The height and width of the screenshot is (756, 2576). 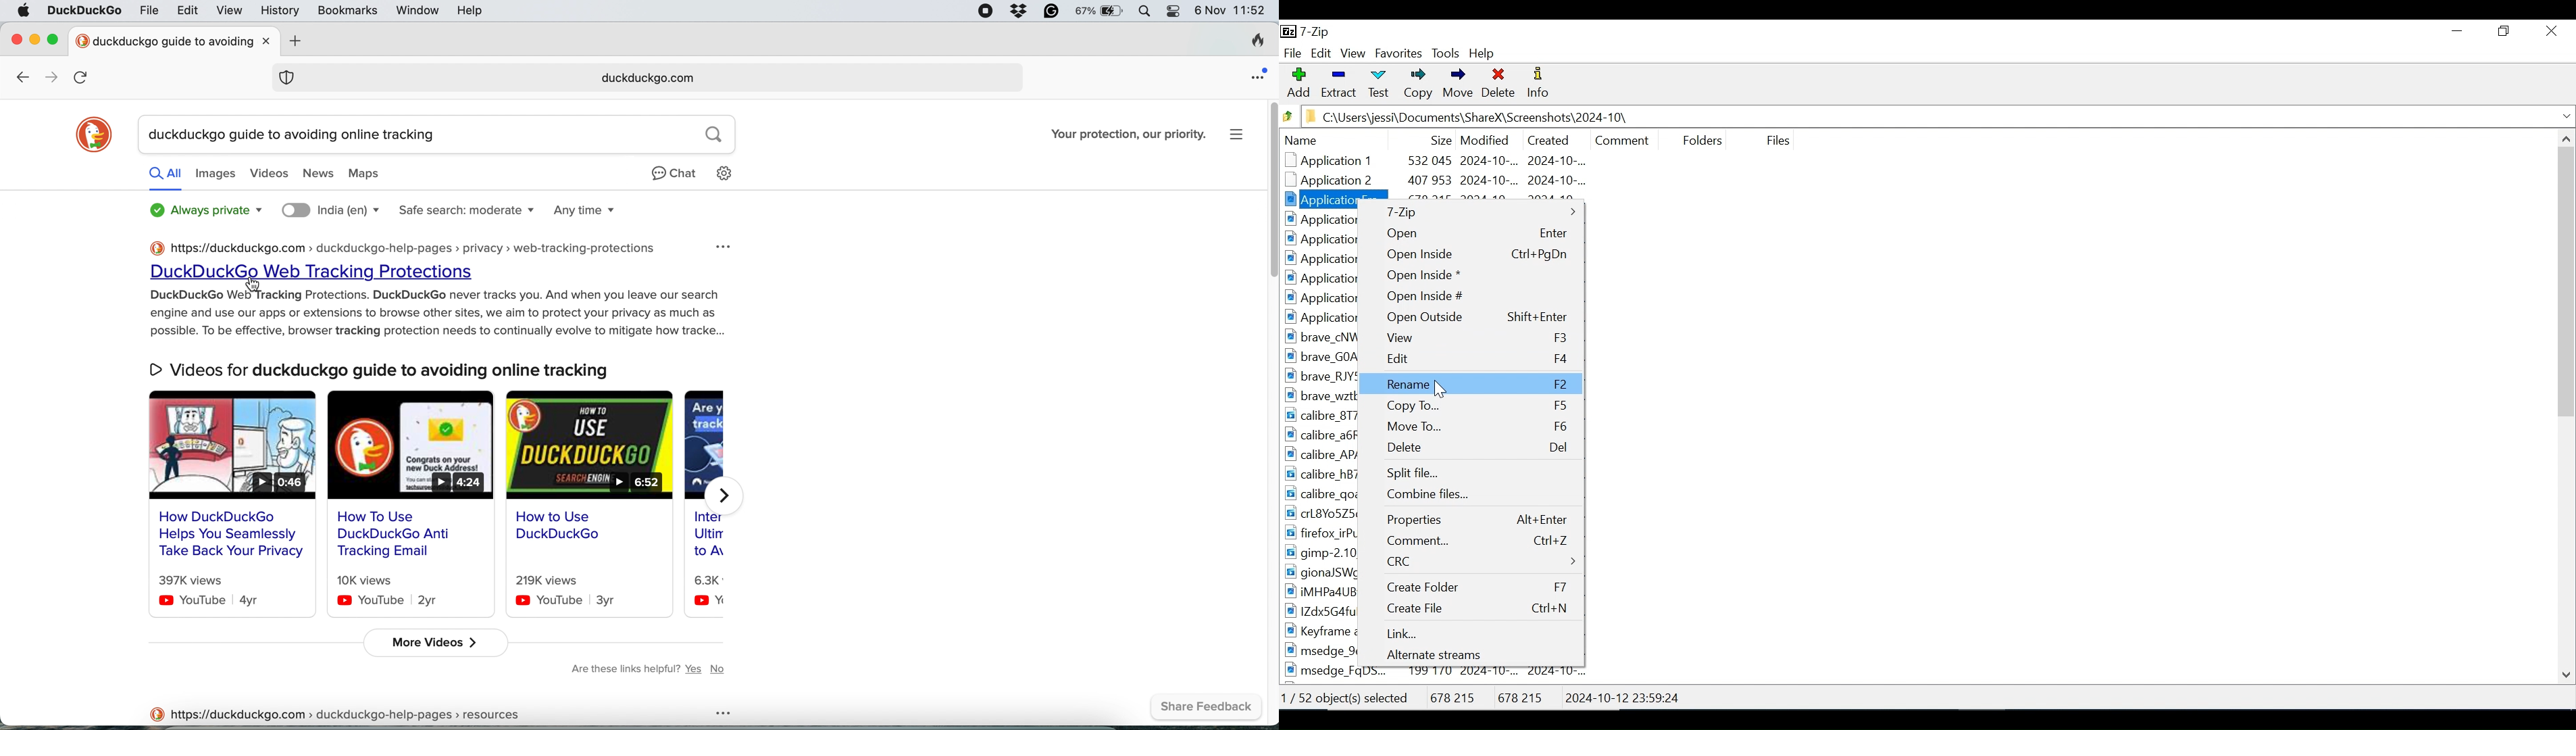 I want to click on search time, so click(x=589, y=212).